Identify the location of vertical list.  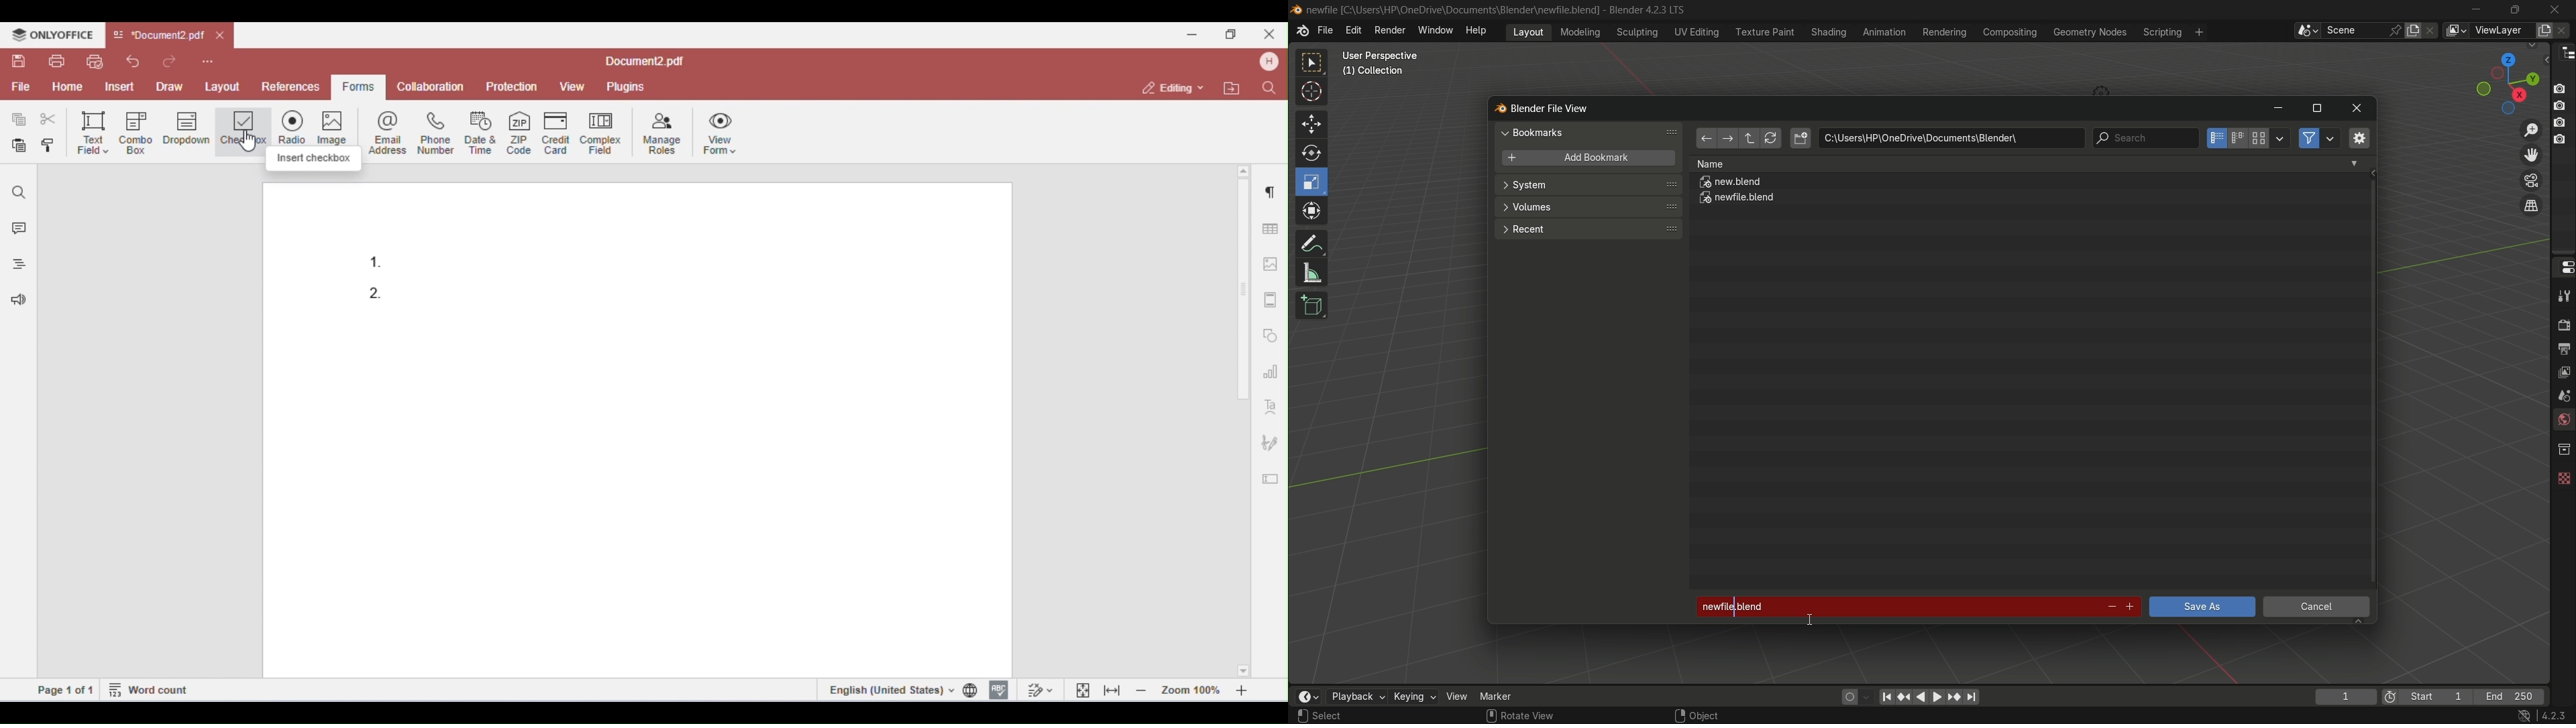
(2215, 138).